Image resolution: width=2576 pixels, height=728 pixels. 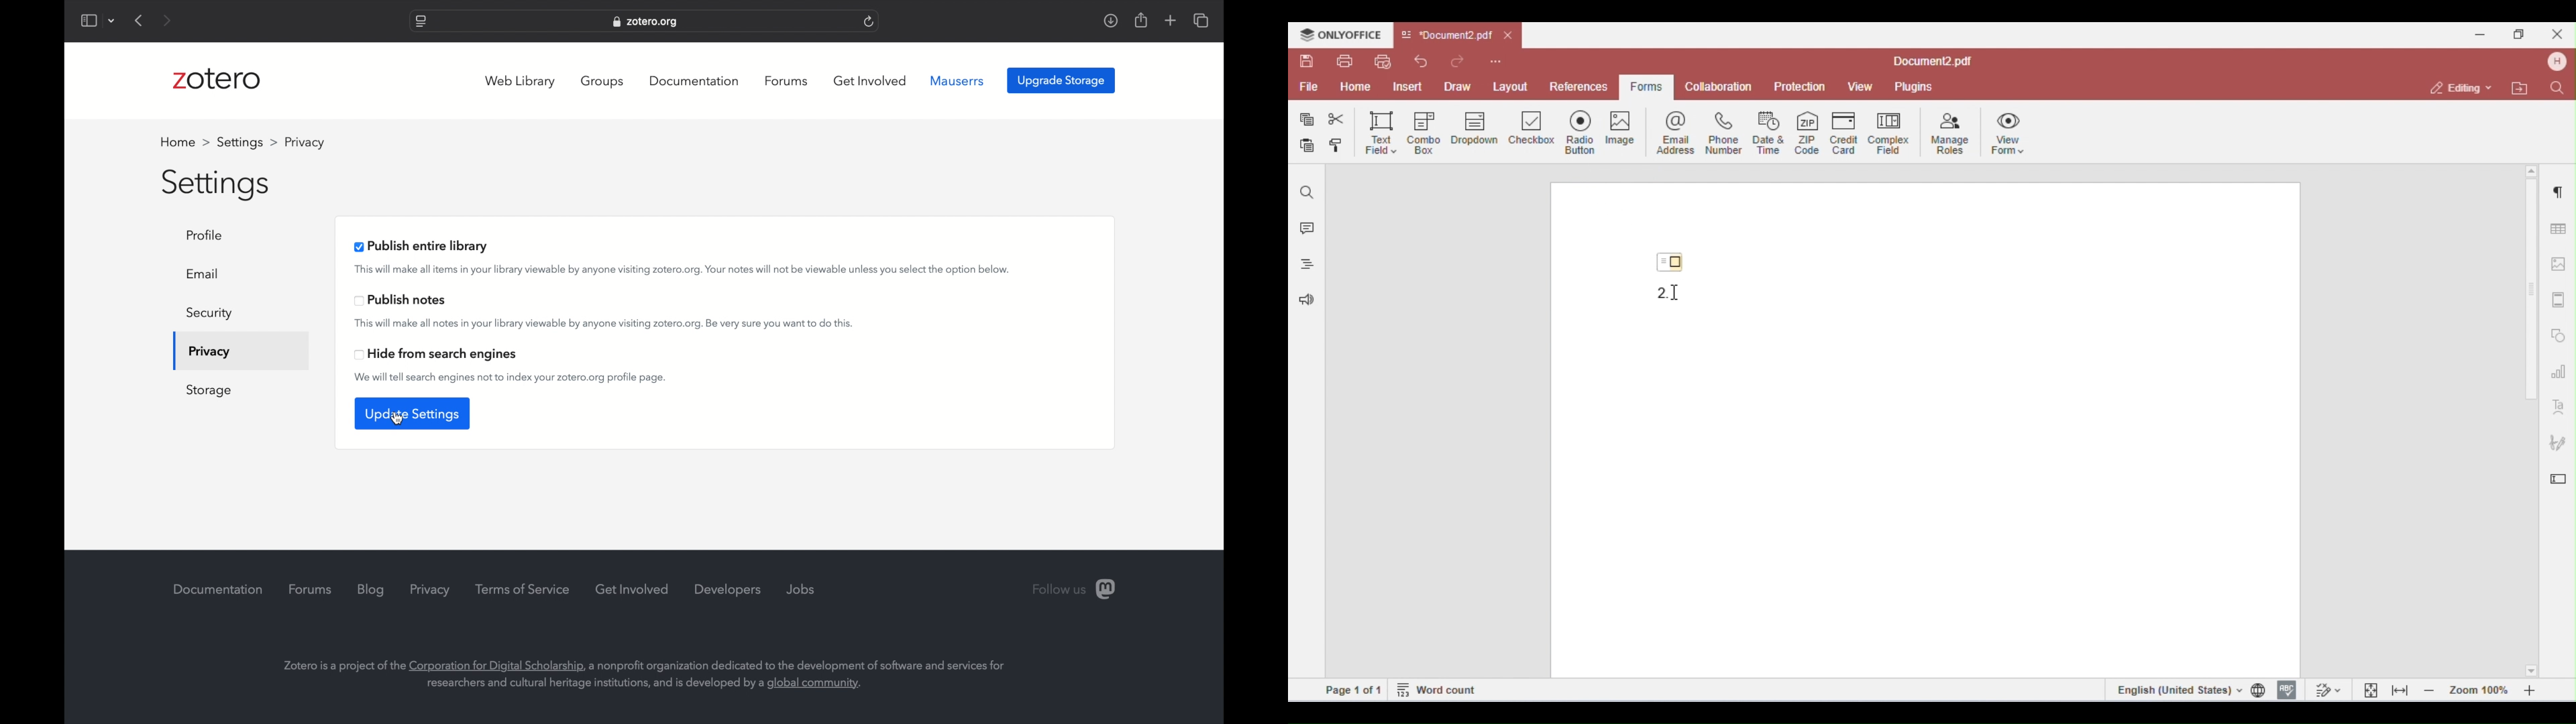 What do you see at coordinates (605, 82) in the screenshot?
I see `groups` at bounding box center [605, 82].